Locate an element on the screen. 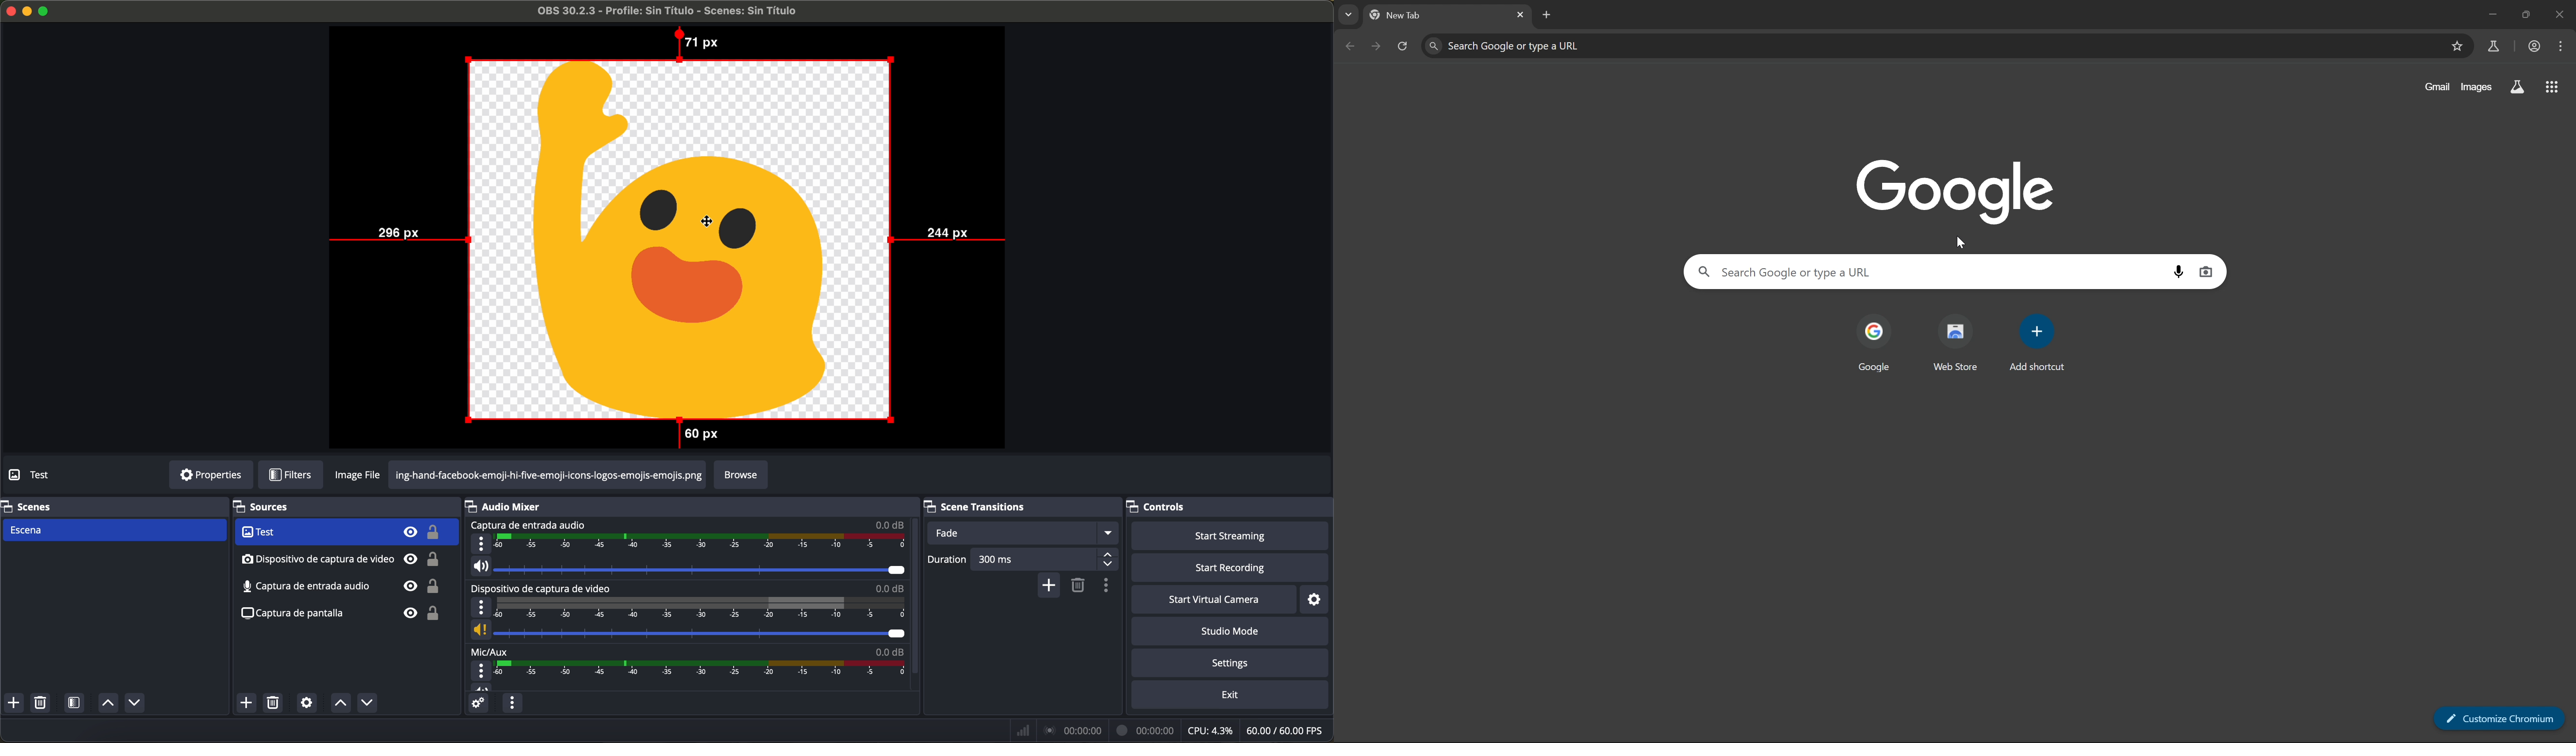 The image size is (2576, 756). scenes is located at coordinates (28, 506).